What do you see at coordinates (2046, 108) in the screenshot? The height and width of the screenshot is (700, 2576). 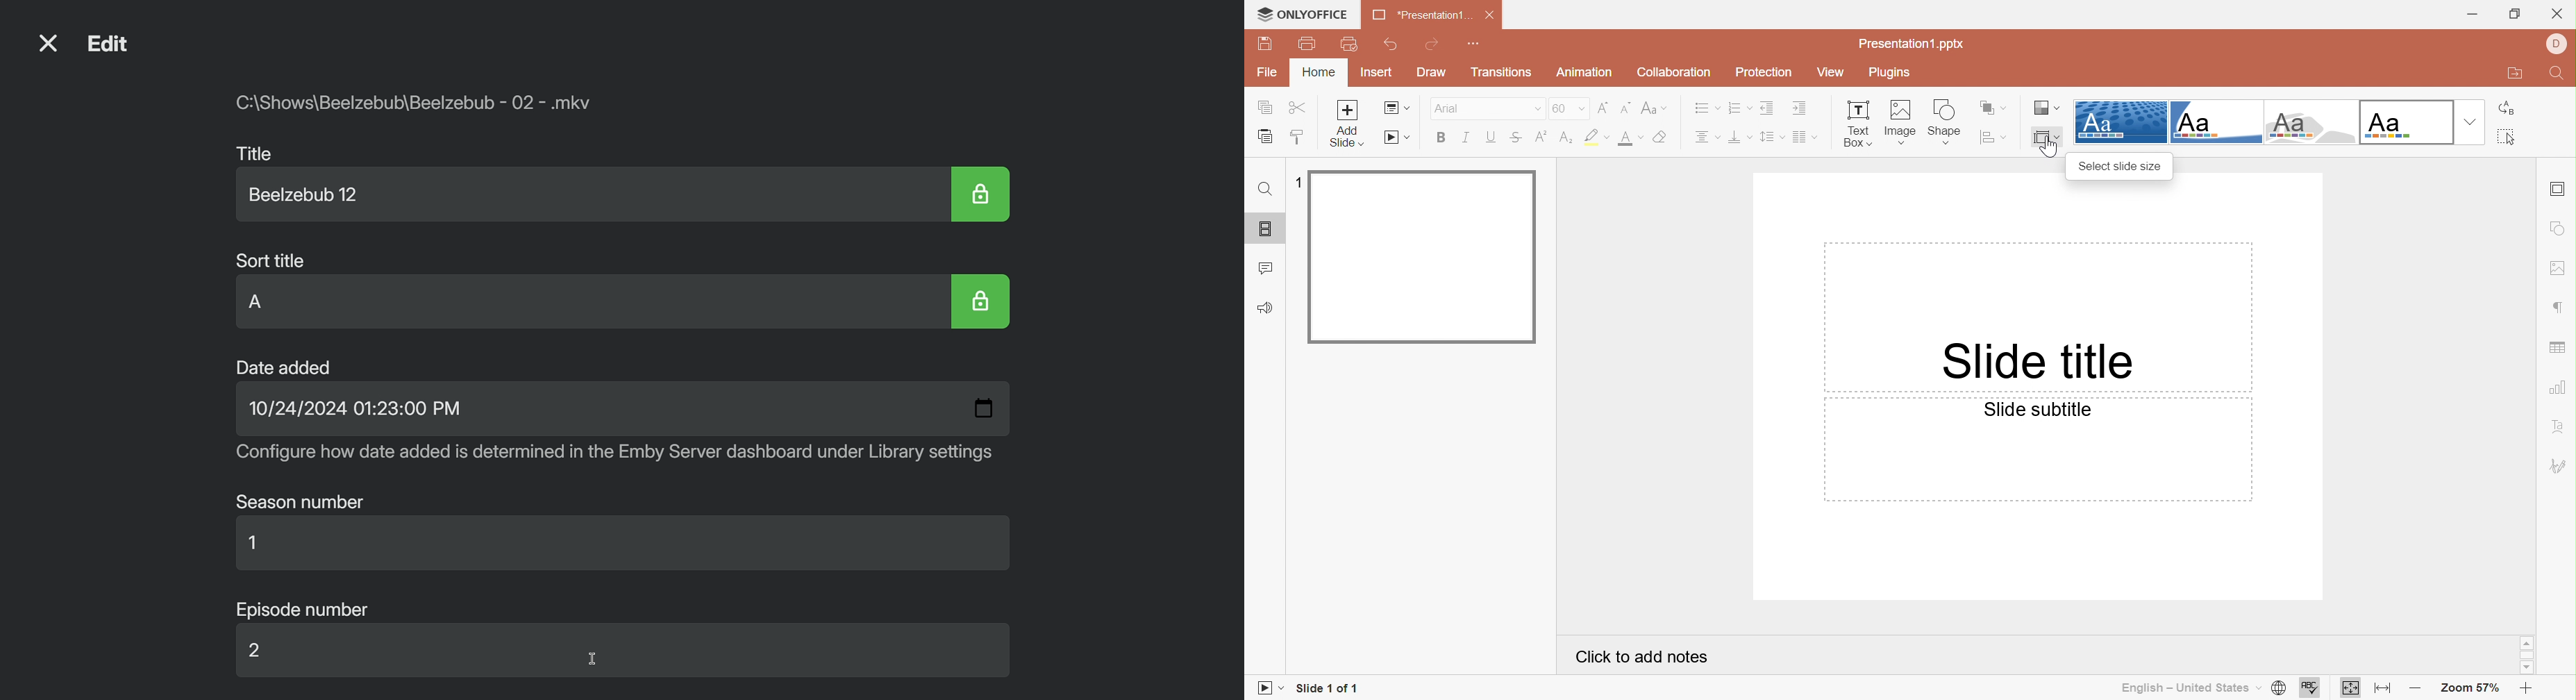 I see `Change color theme` at bounding box center [2046, 108].